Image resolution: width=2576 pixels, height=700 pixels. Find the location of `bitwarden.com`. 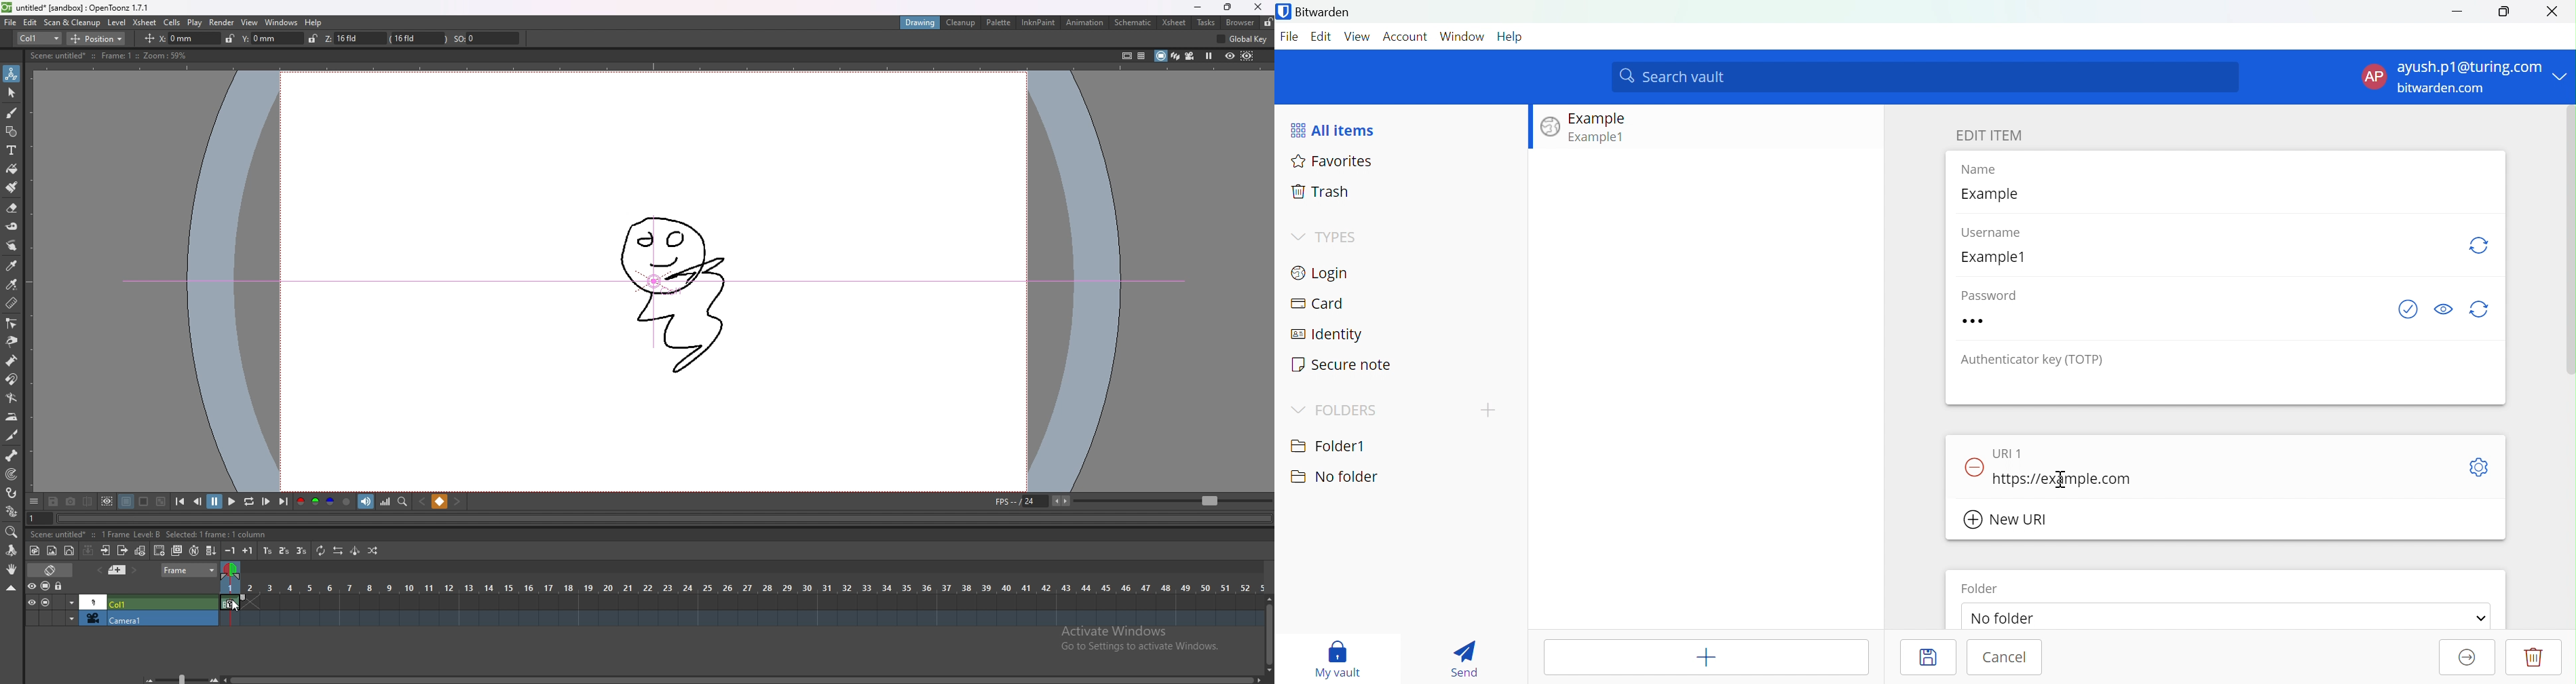

bitwarden.com is located at coordinates (2444, 88).